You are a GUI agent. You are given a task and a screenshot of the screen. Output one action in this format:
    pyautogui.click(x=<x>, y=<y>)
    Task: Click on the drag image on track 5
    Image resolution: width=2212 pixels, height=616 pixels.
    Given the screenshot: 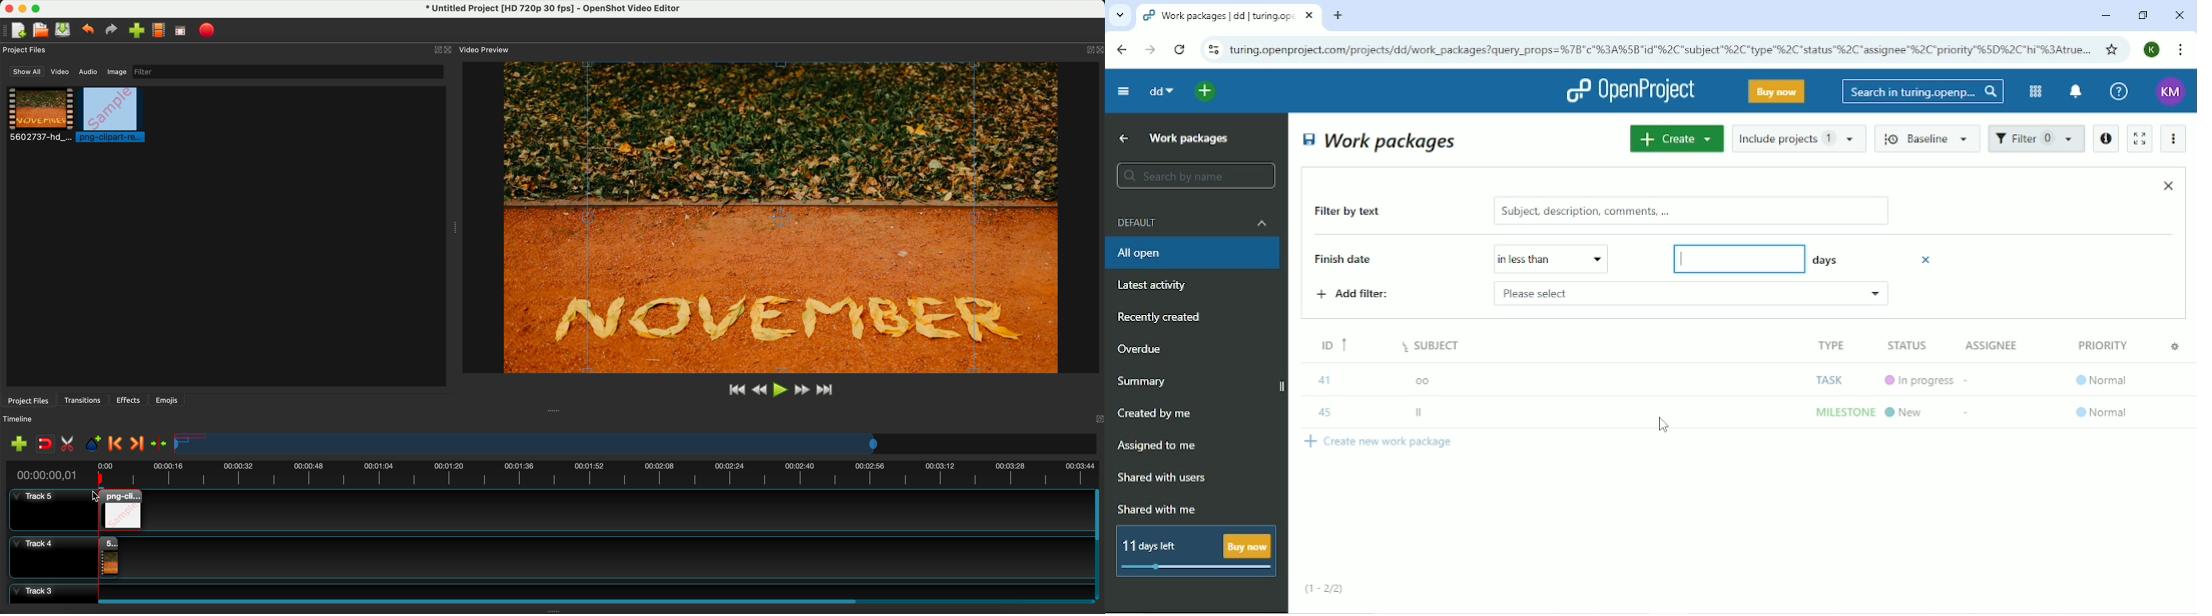 What is the action you would take?
    pyautogui.click(x=126, y=509)
    